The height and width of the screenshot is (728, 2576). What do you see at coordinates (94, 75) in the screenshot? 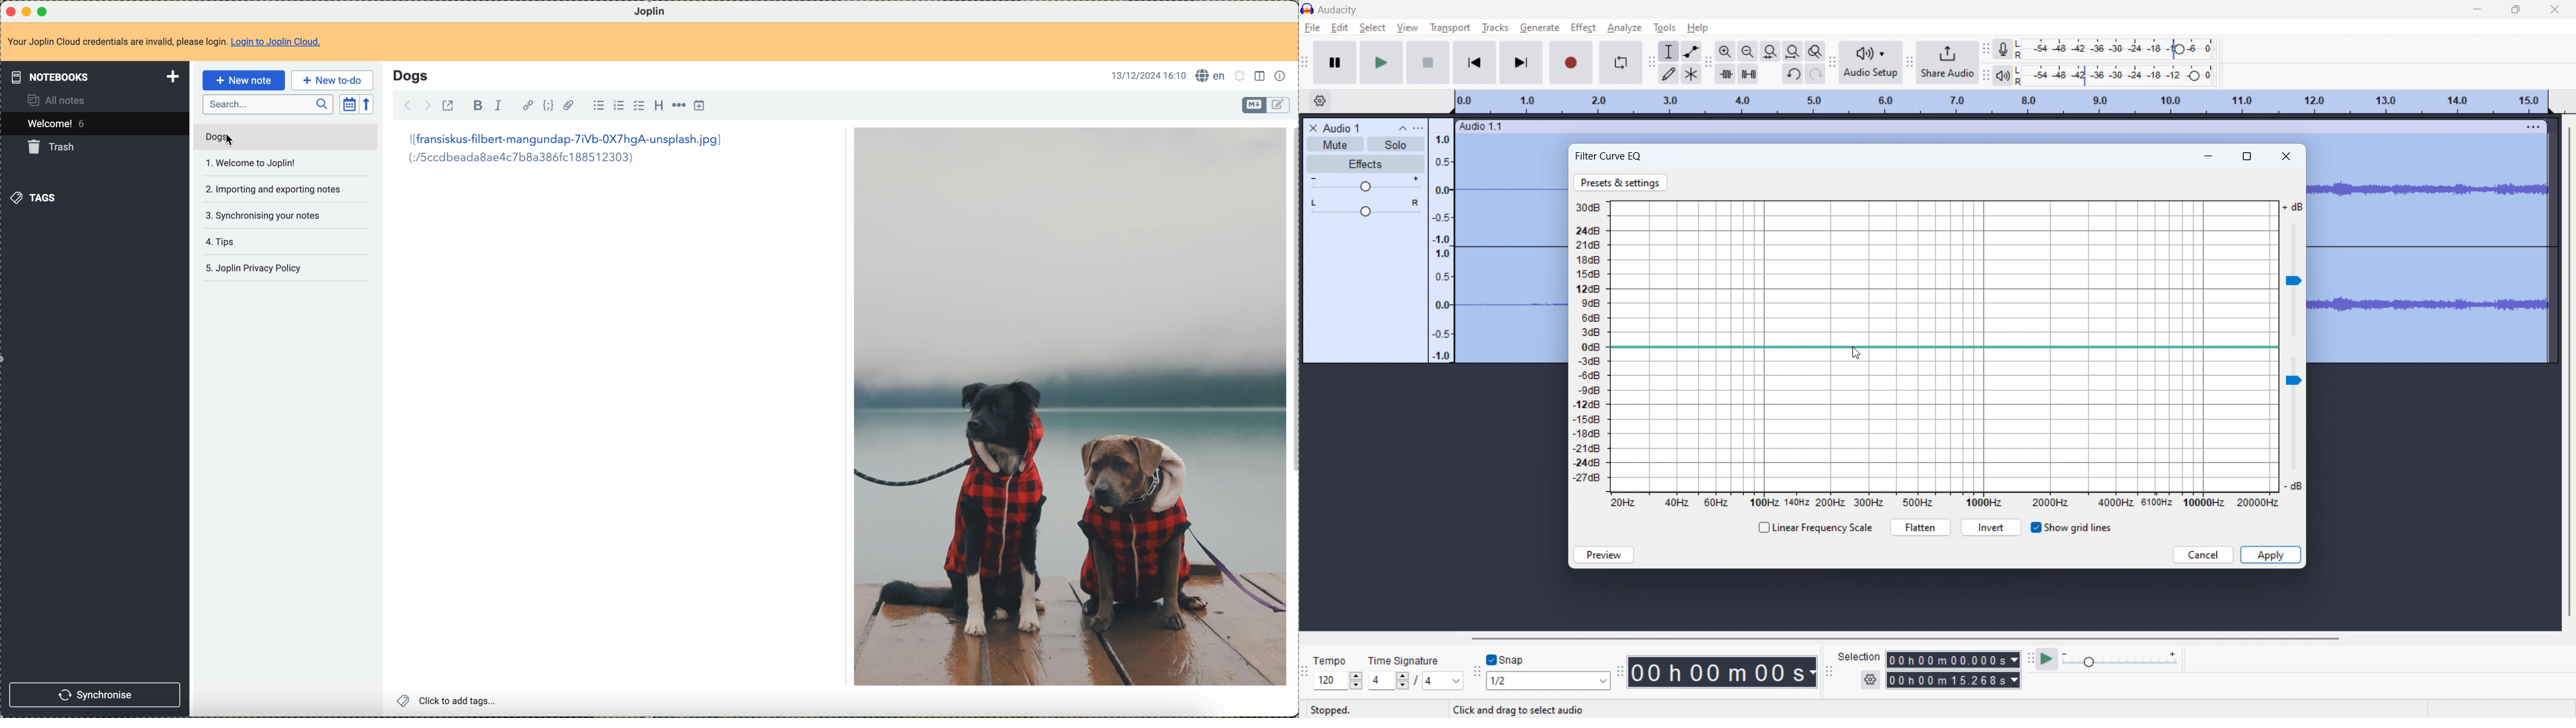
I see `notebooks` at bounding box center [94, 75].